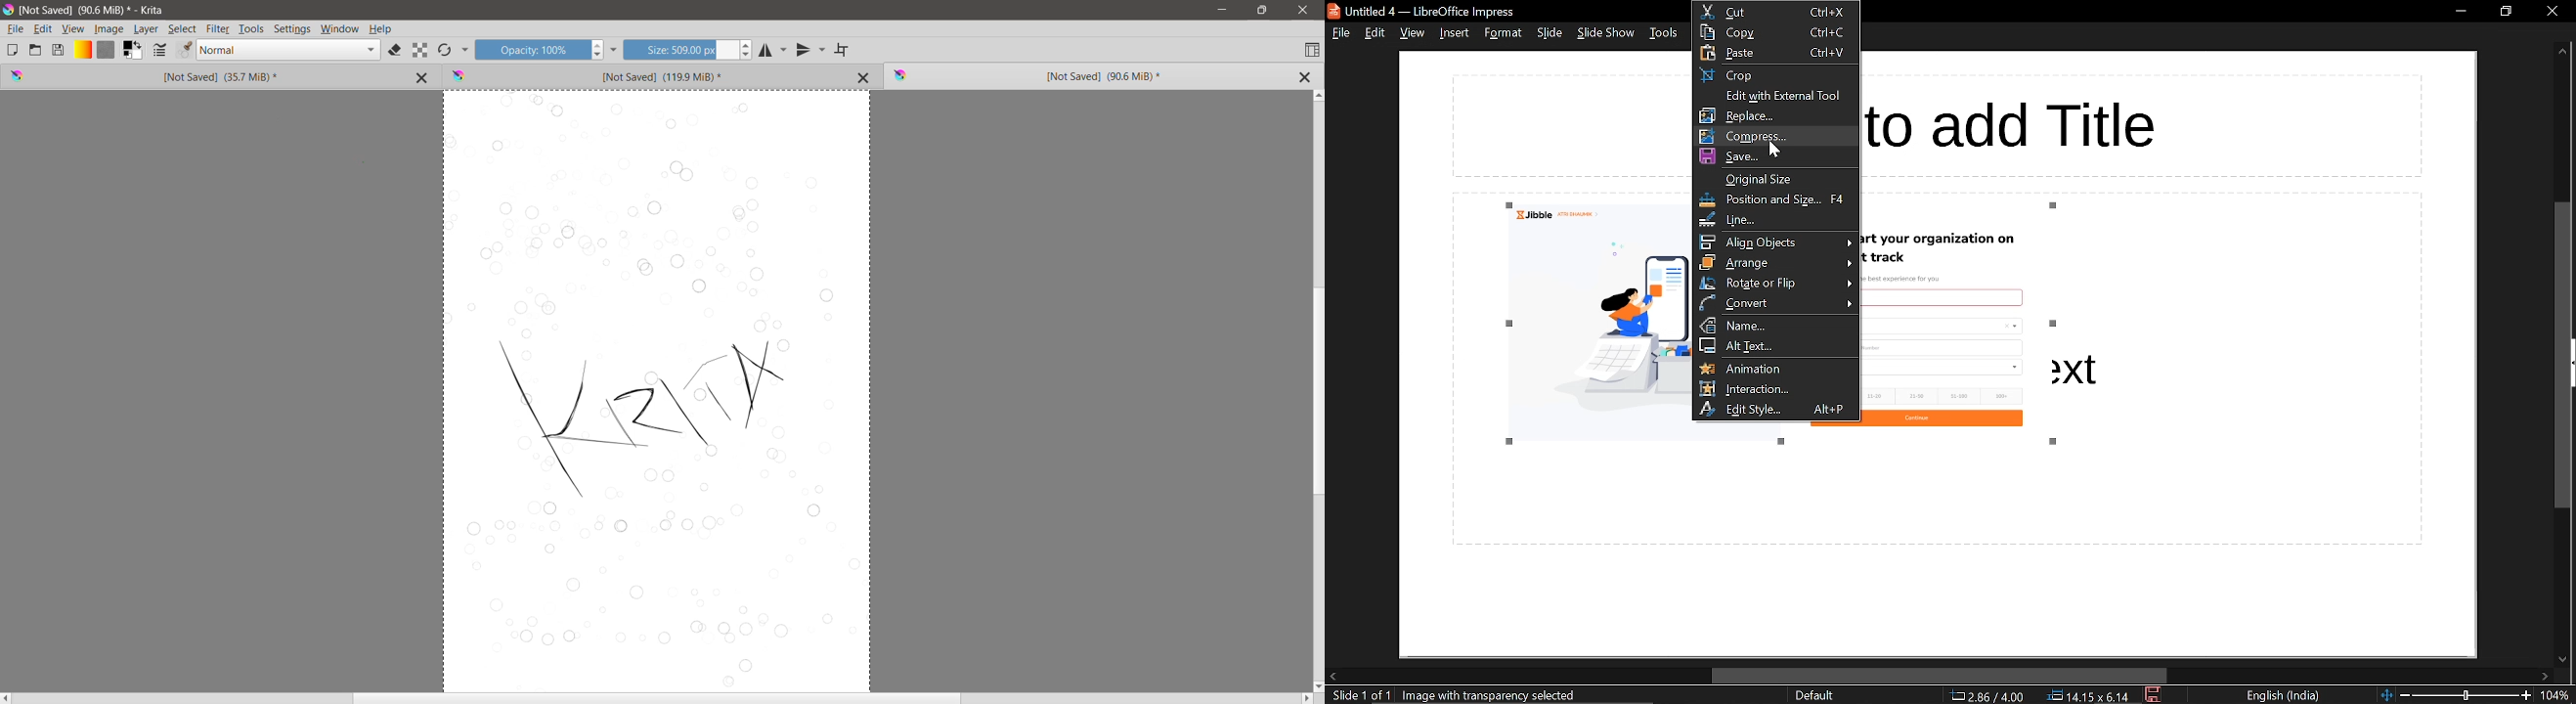  I want to click on file, so click(1340, 32).